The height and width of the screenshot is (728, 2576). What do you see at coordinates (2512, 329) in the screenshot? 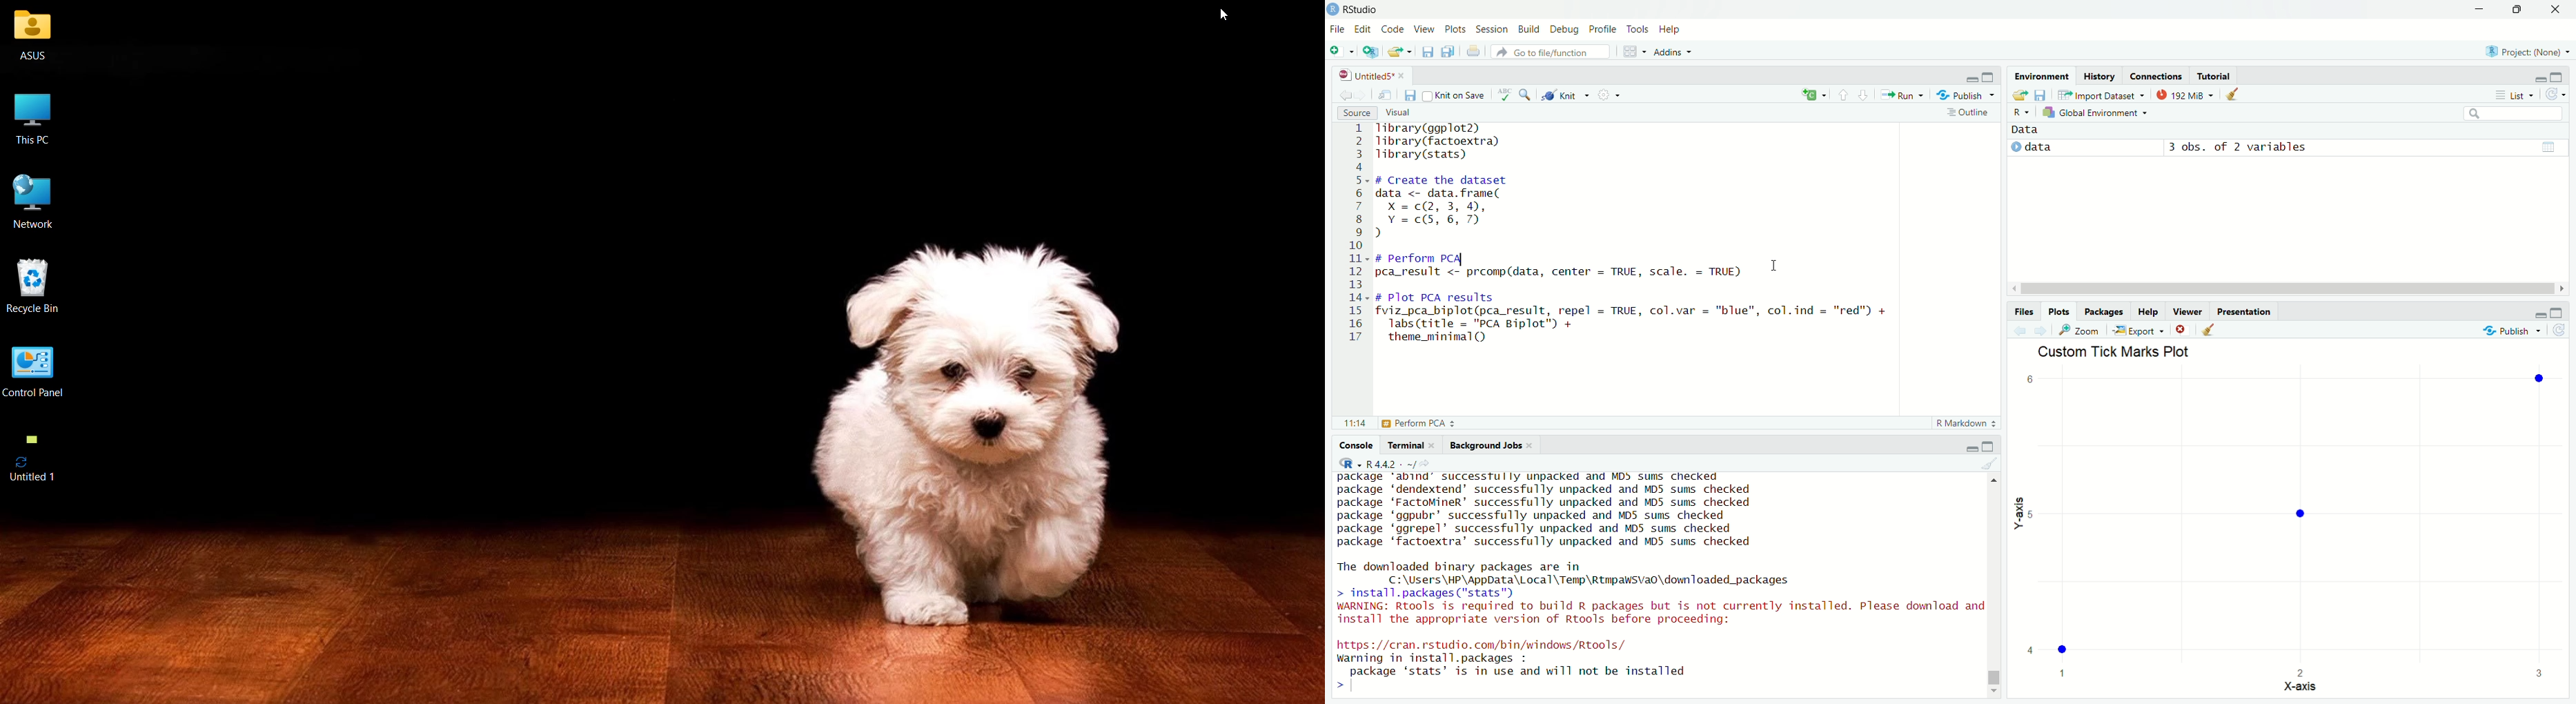
I see `publish` at bounding box center [2512, 329].